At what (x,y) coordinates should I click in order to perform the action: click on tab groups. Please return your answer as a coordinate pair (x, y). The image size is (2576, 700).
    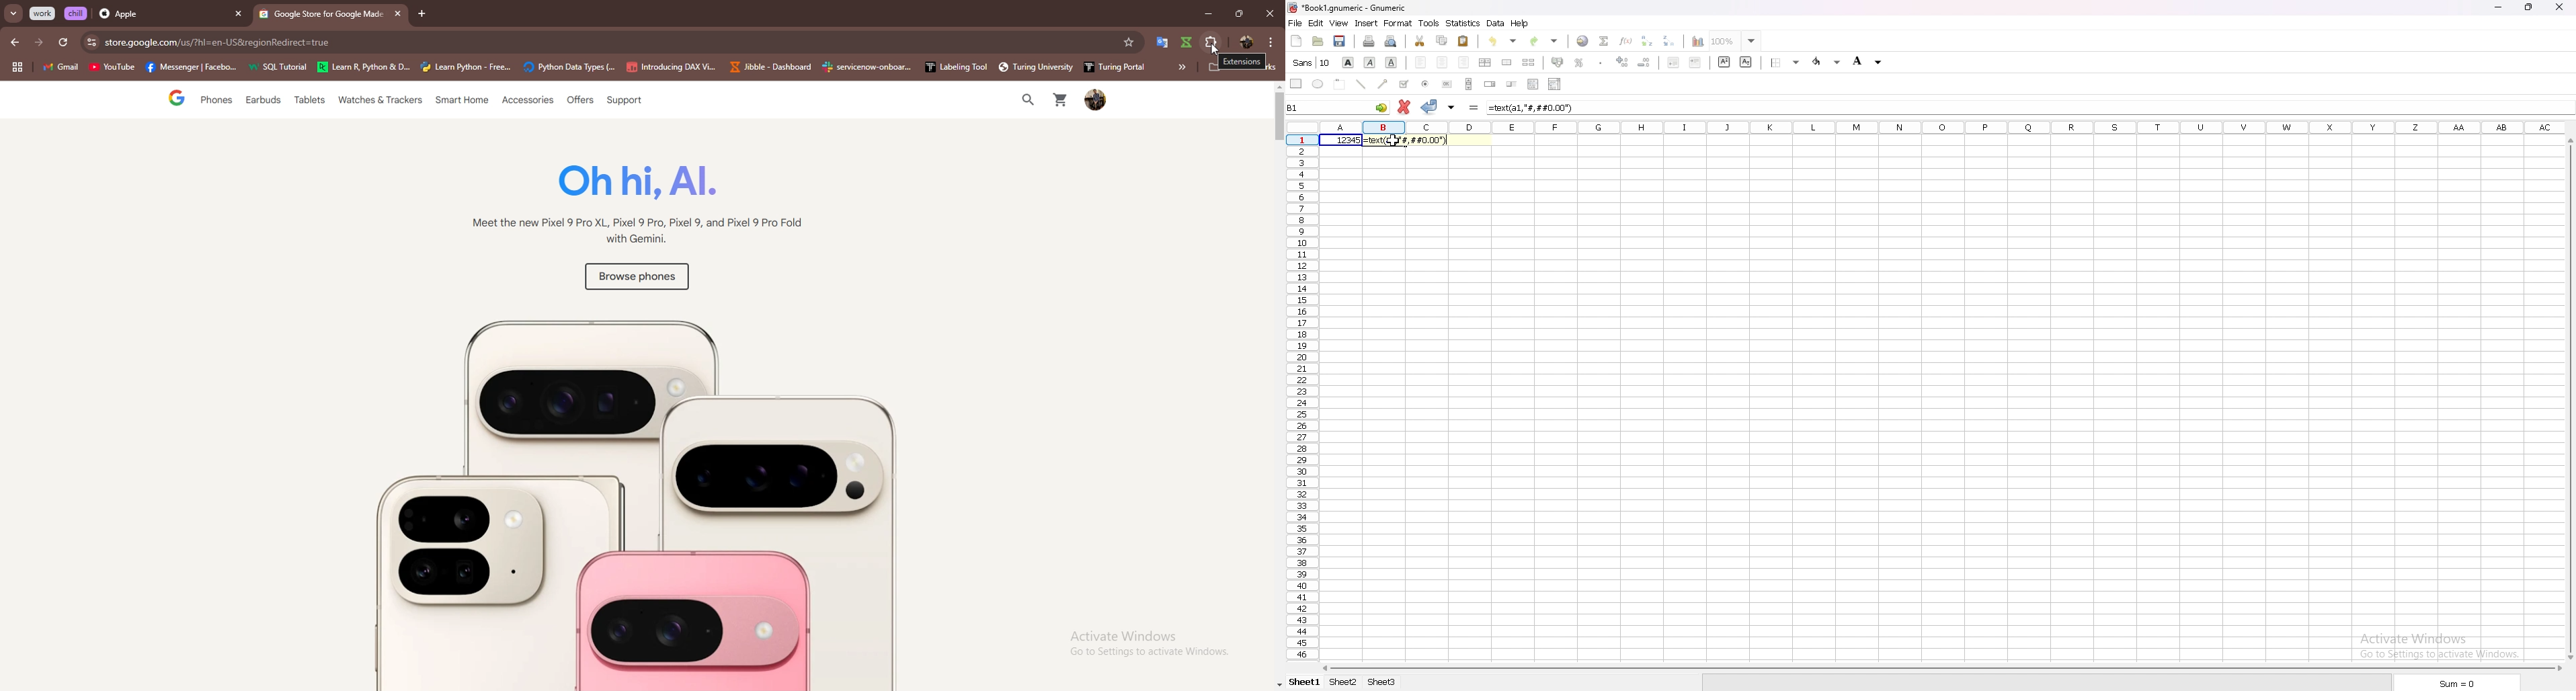
    Looking at the image, I should click on (17, 68).